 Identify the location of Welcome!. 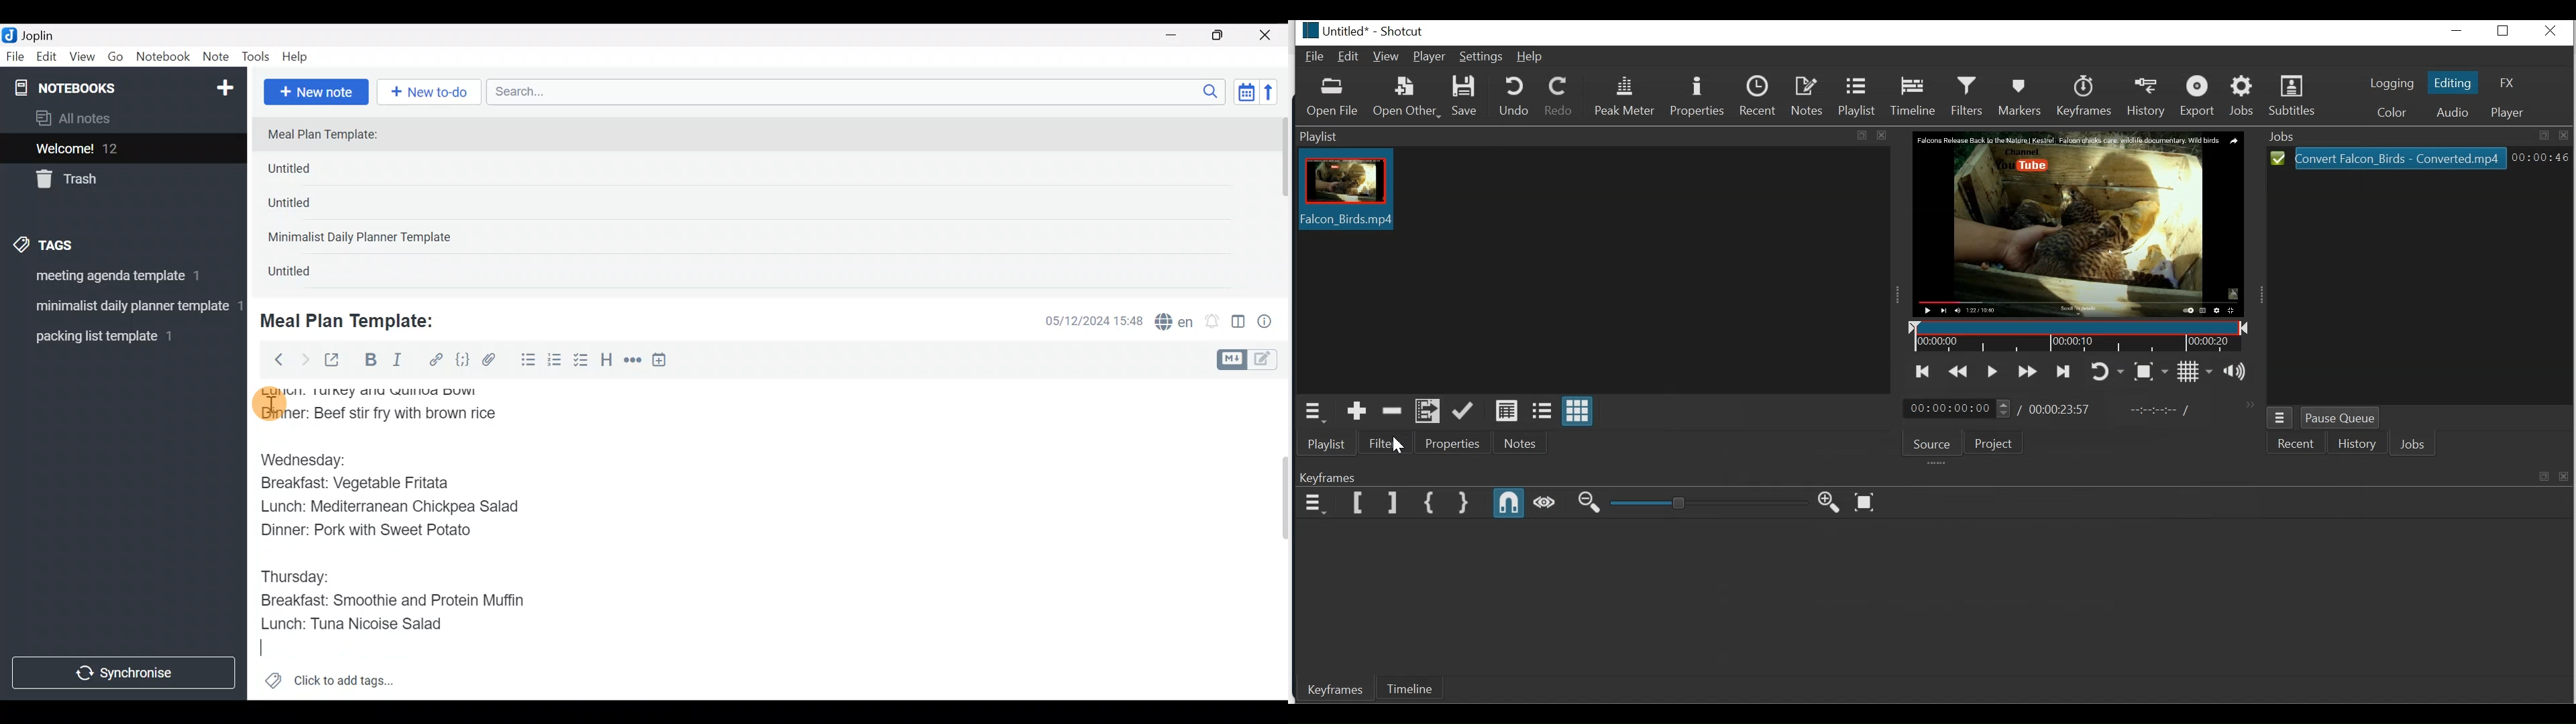
(121, 149).